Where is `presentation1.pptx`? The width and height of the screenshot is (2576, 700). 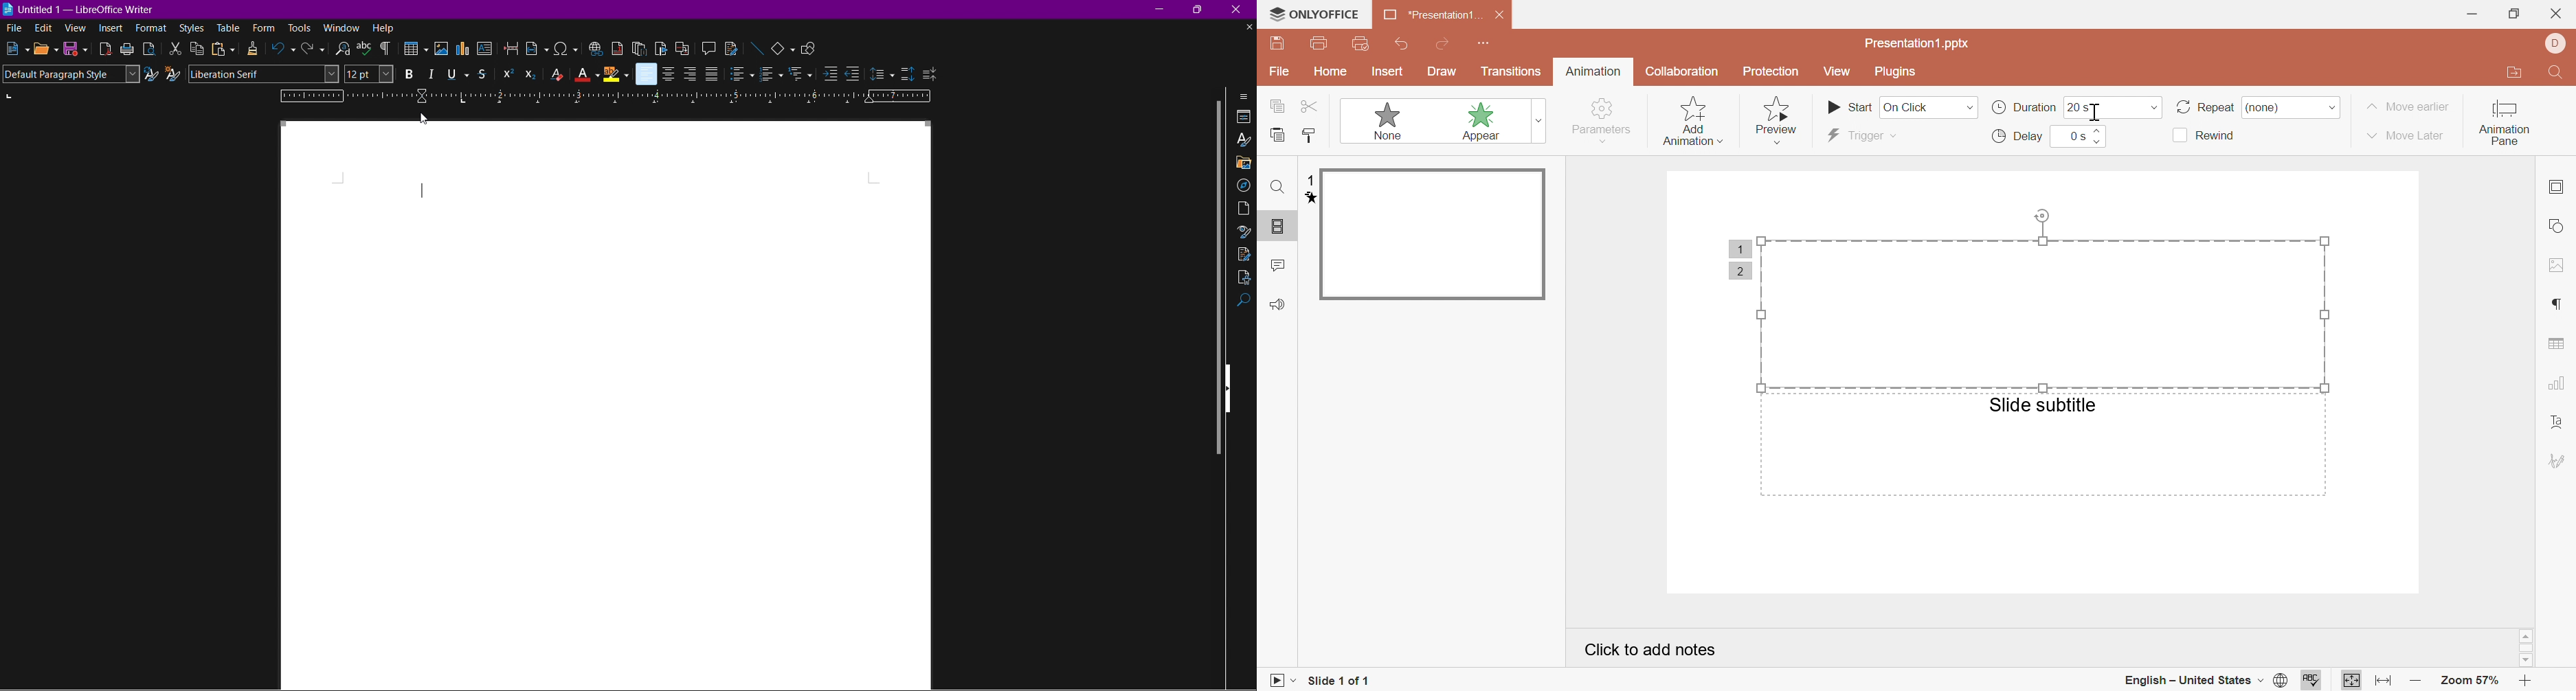
presentation1.pptx is located at coordinates (1919, 44).